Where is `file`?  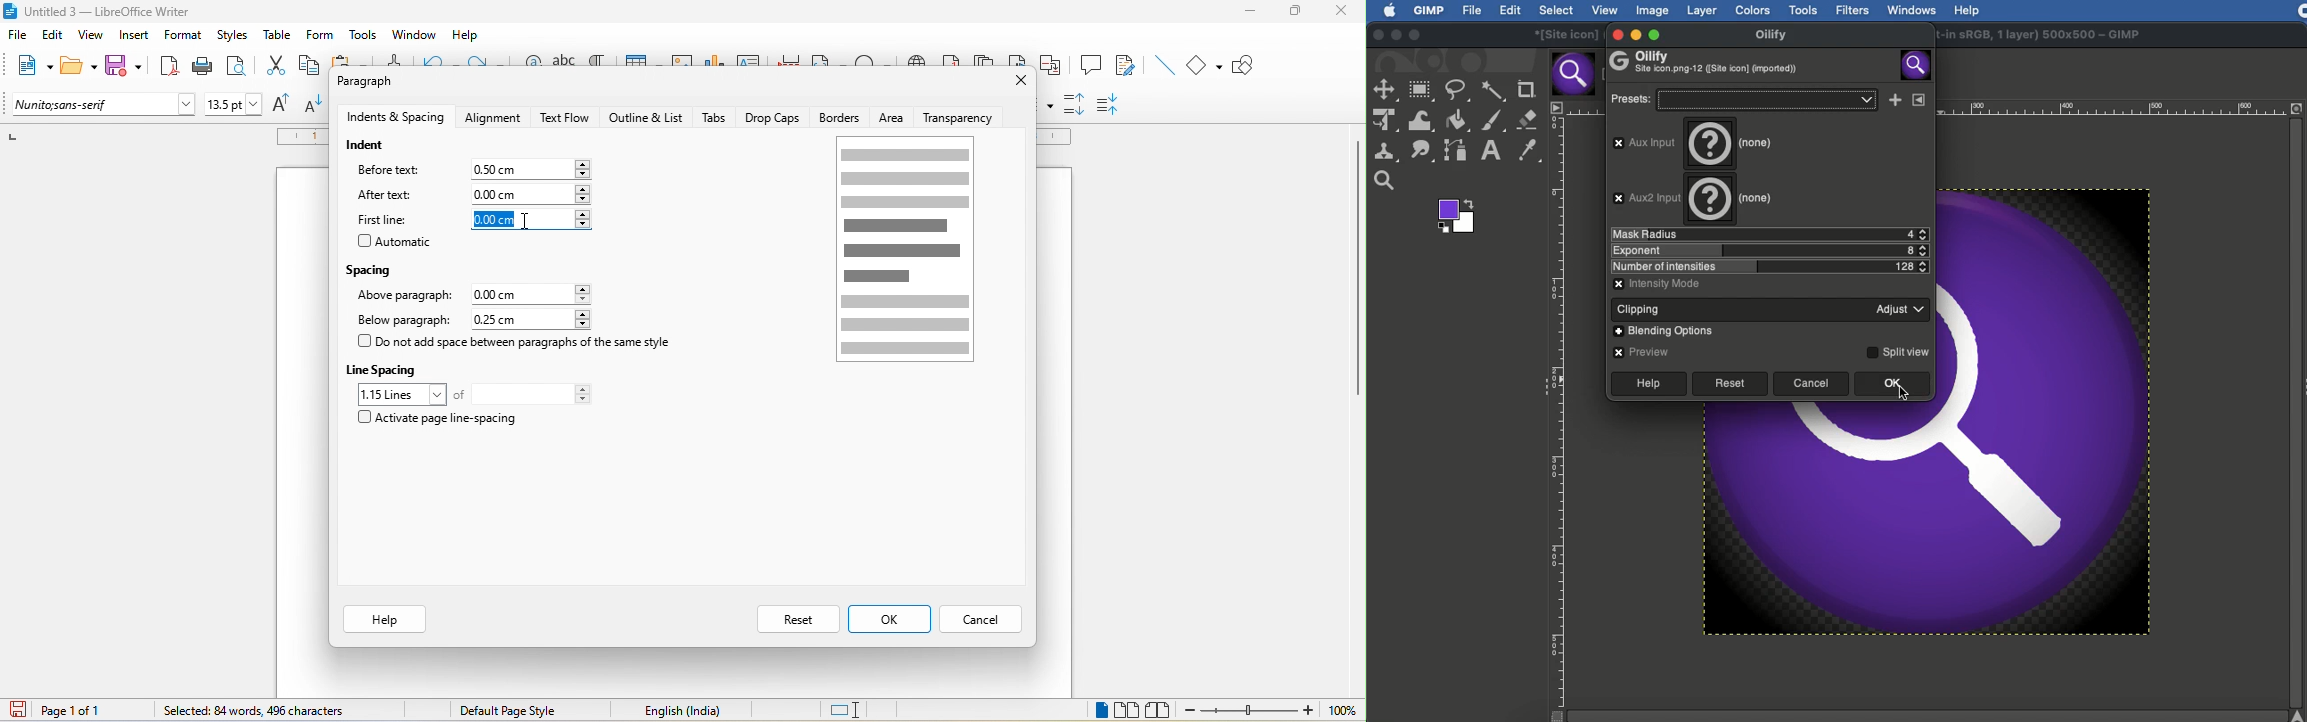
file is located at coordinates (21, 36).